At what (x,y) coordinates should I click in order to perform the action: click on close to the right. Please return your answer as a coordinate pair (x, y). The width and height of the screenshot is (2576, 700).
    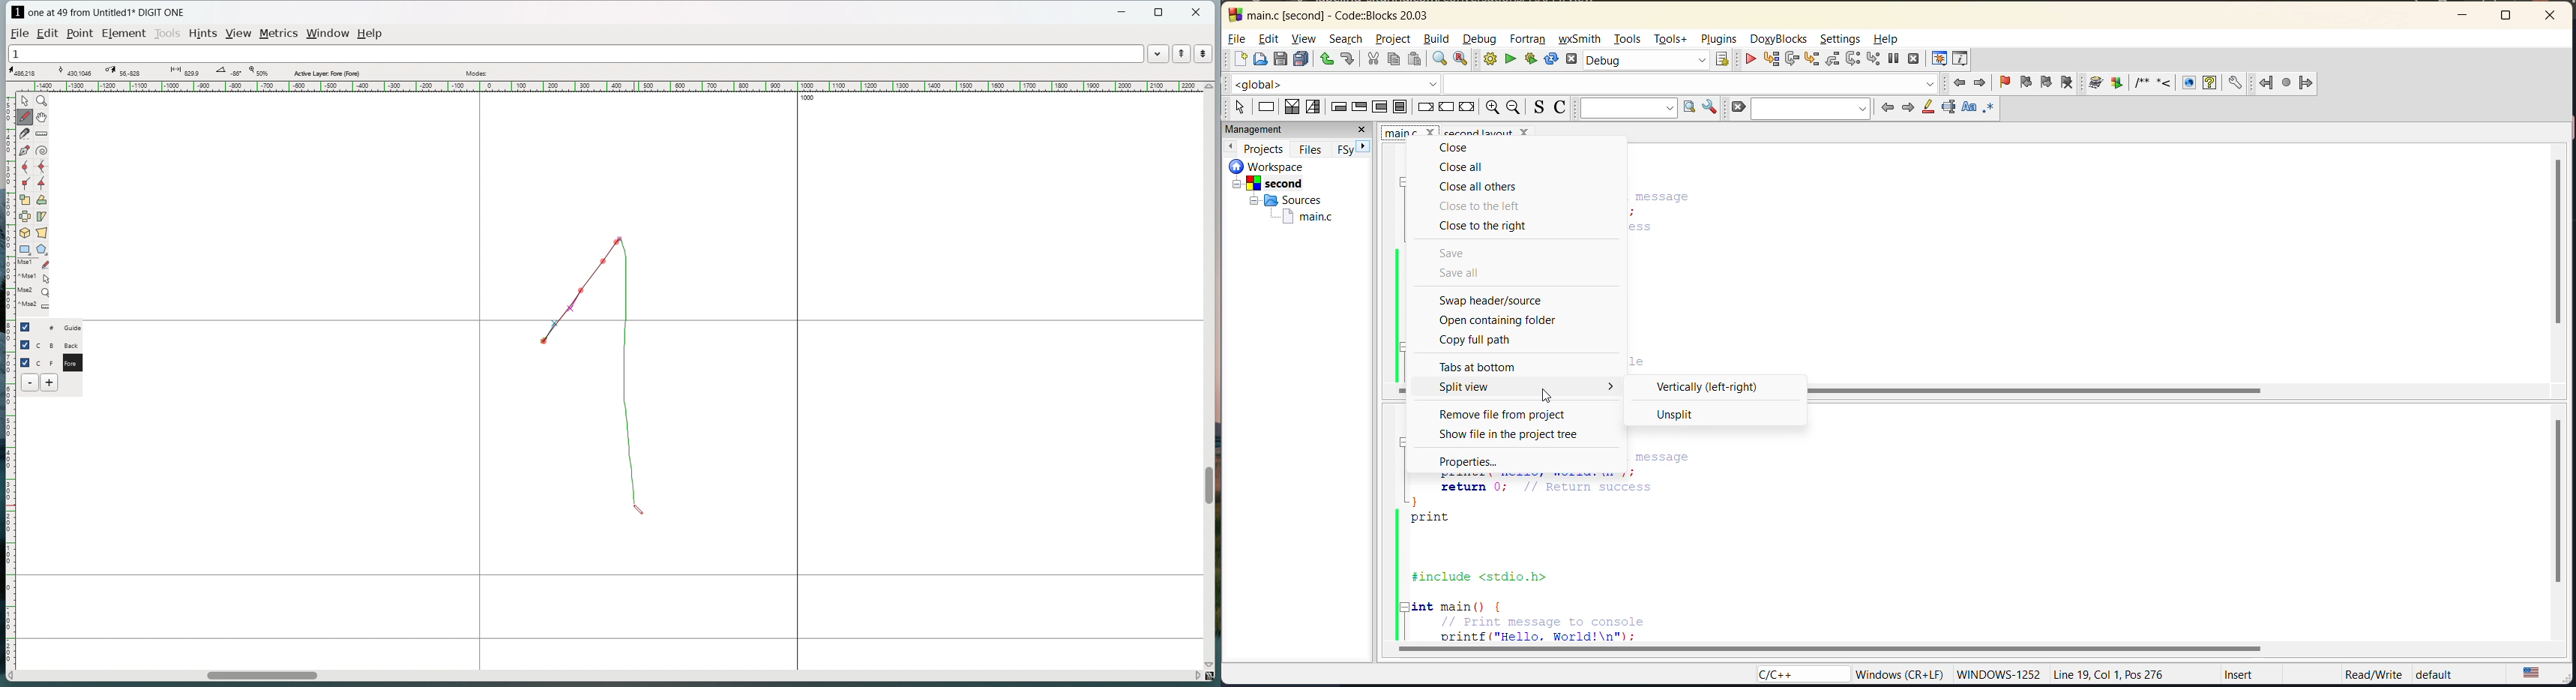
    Looking at the image, I should click on (1487, 226).